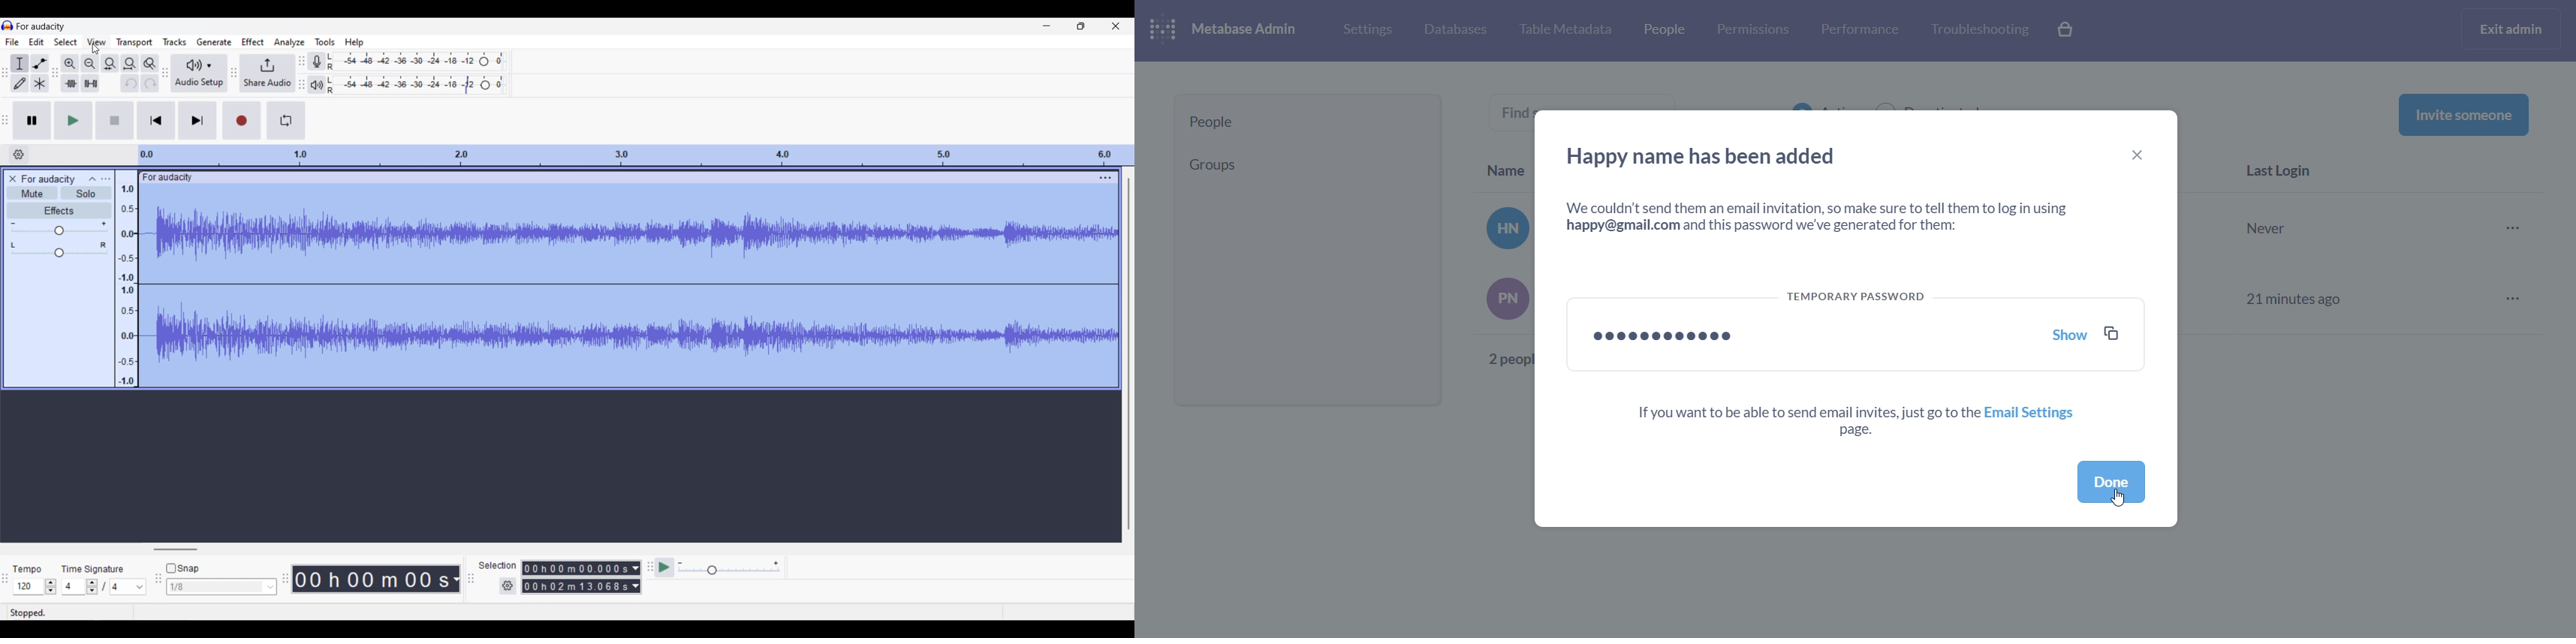 The height and width of the screenshot is (644, 2576). I want to click on Pan slider, so click(59, 250).